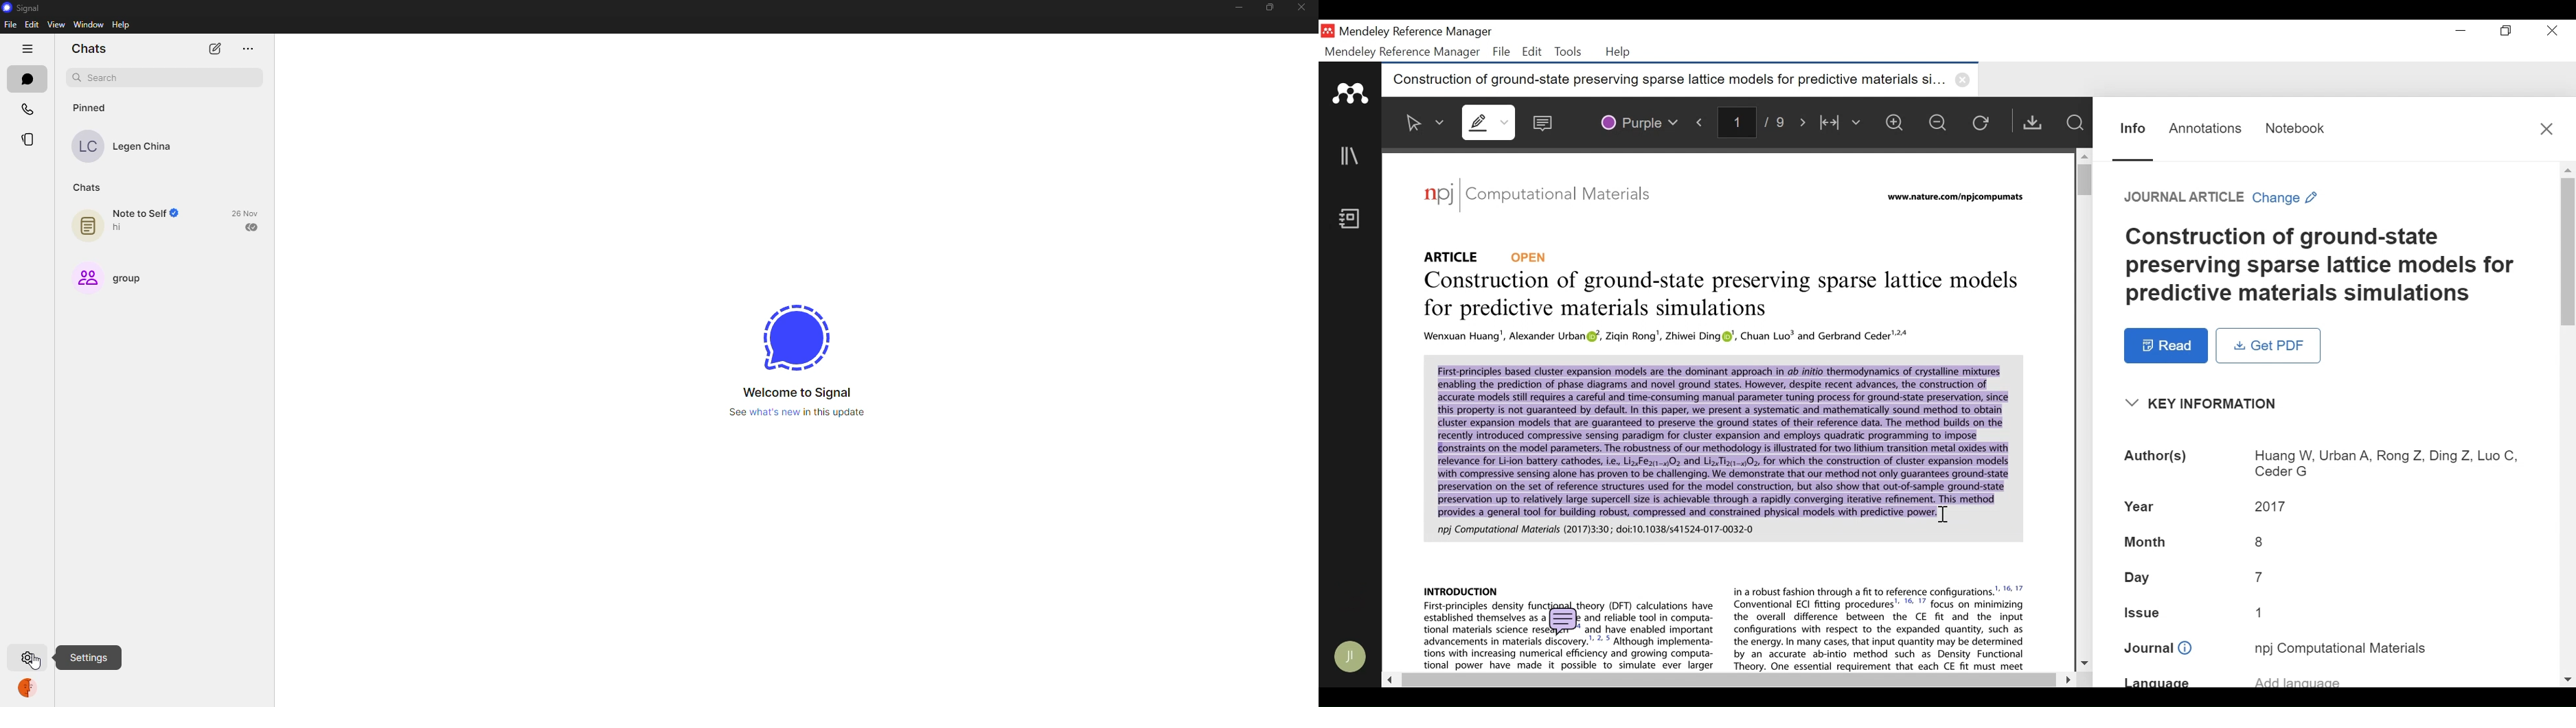  What do you see at coordinates (131, 222) in the screenshot?
I see `note to self` at bounding box center [131, 222].